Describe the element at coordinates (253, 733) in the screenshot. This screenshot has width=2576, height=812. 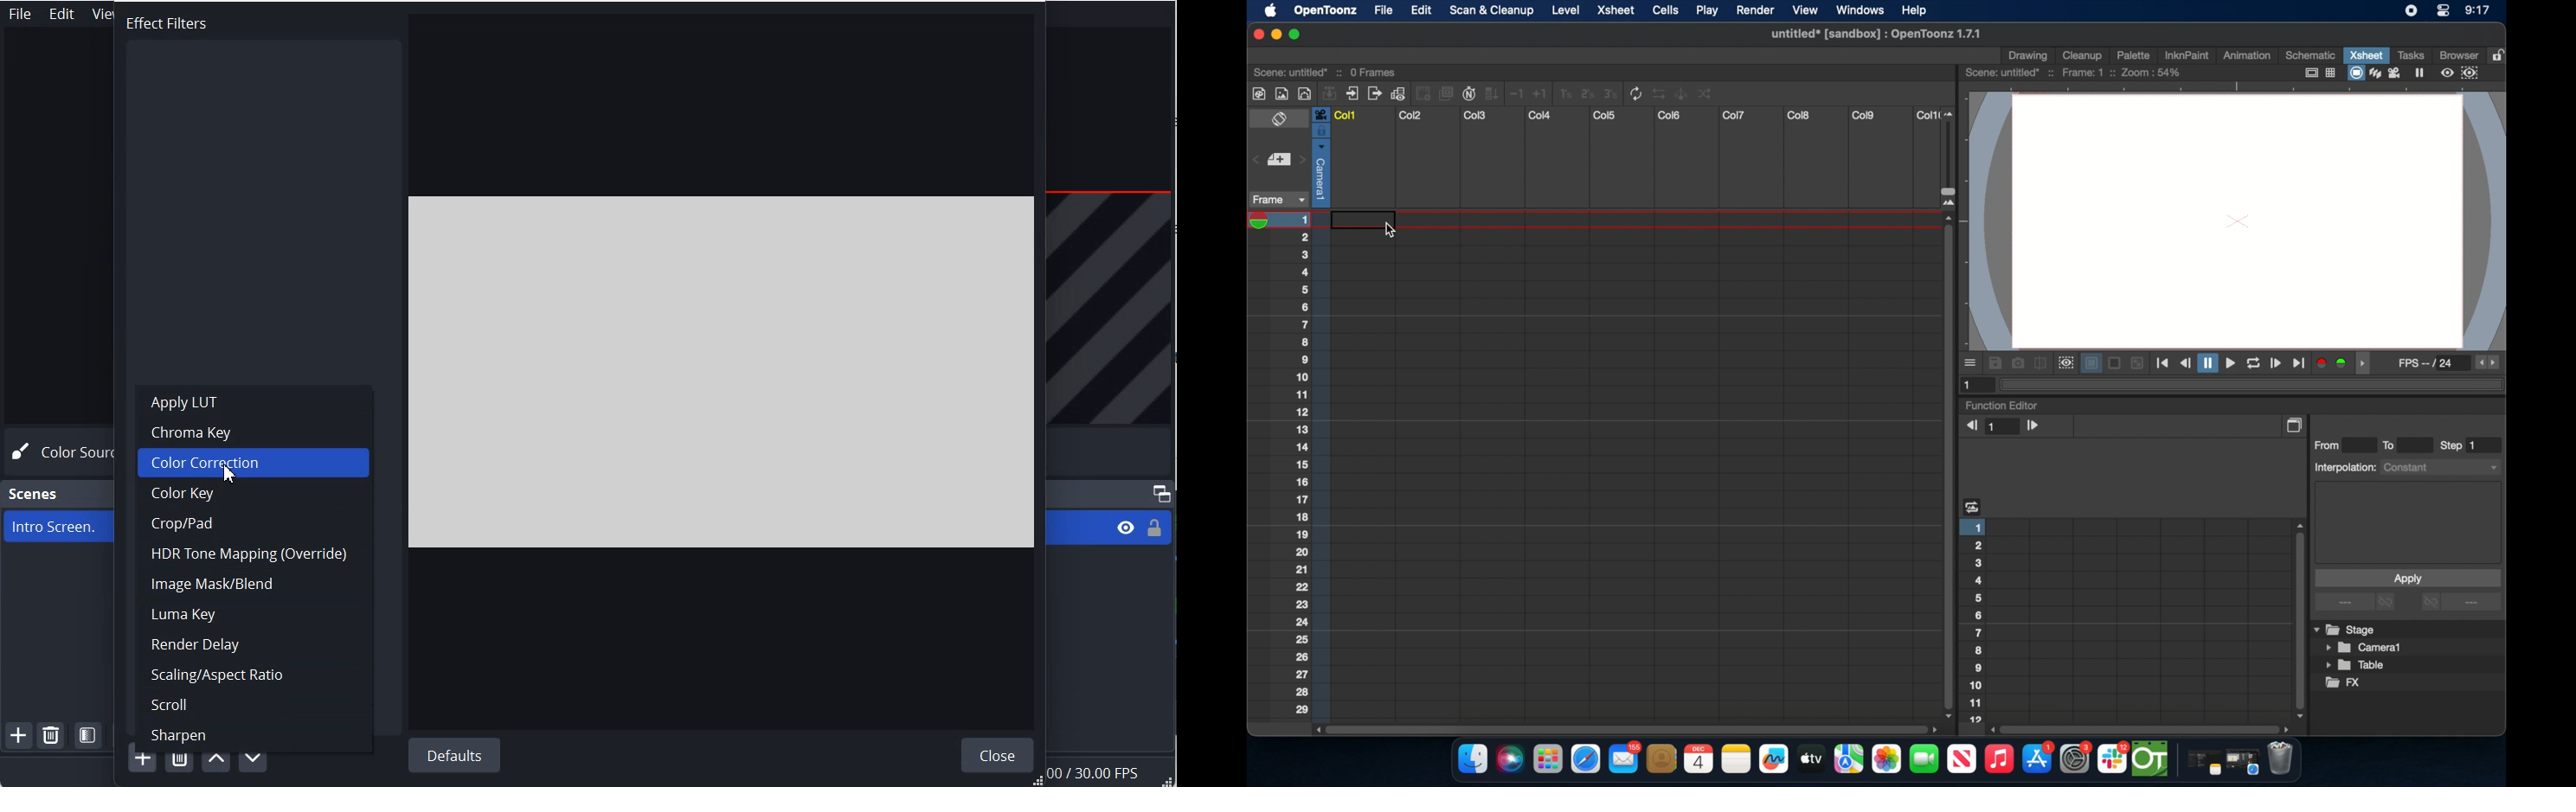
I see `Sharpen` at that location.